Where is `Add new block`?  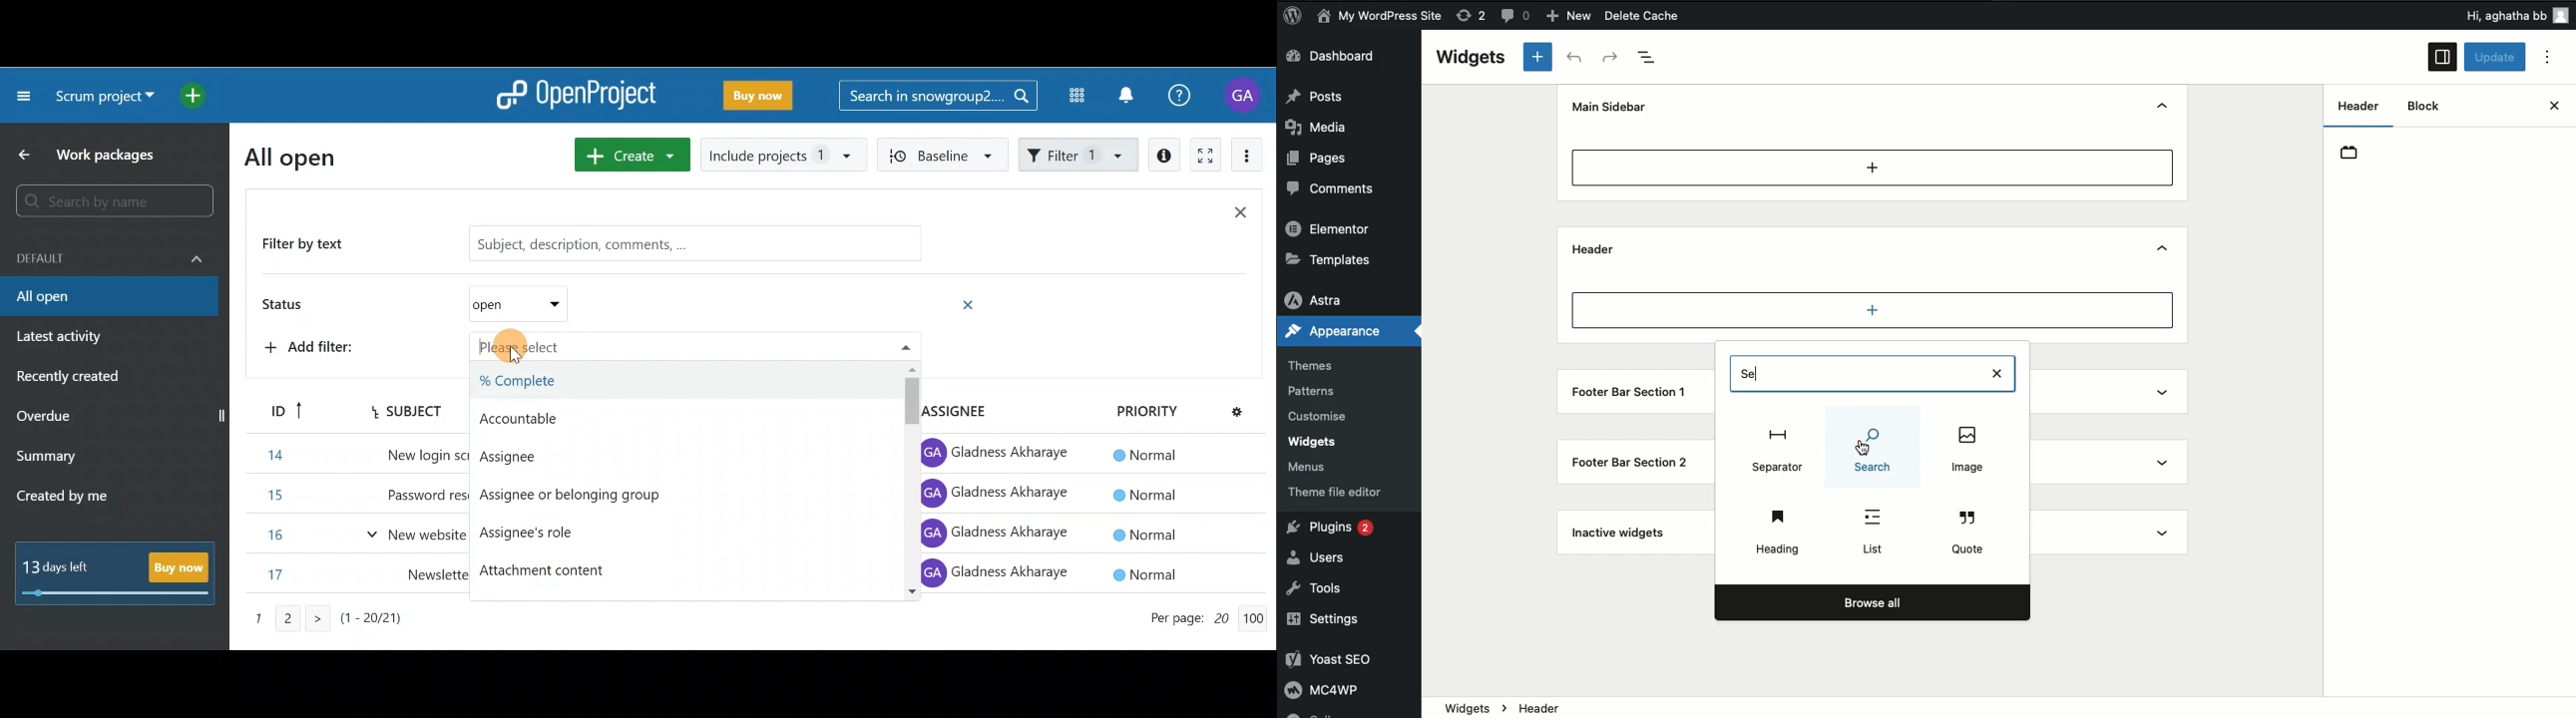
Add new block is located at coordinates (1873, 167).